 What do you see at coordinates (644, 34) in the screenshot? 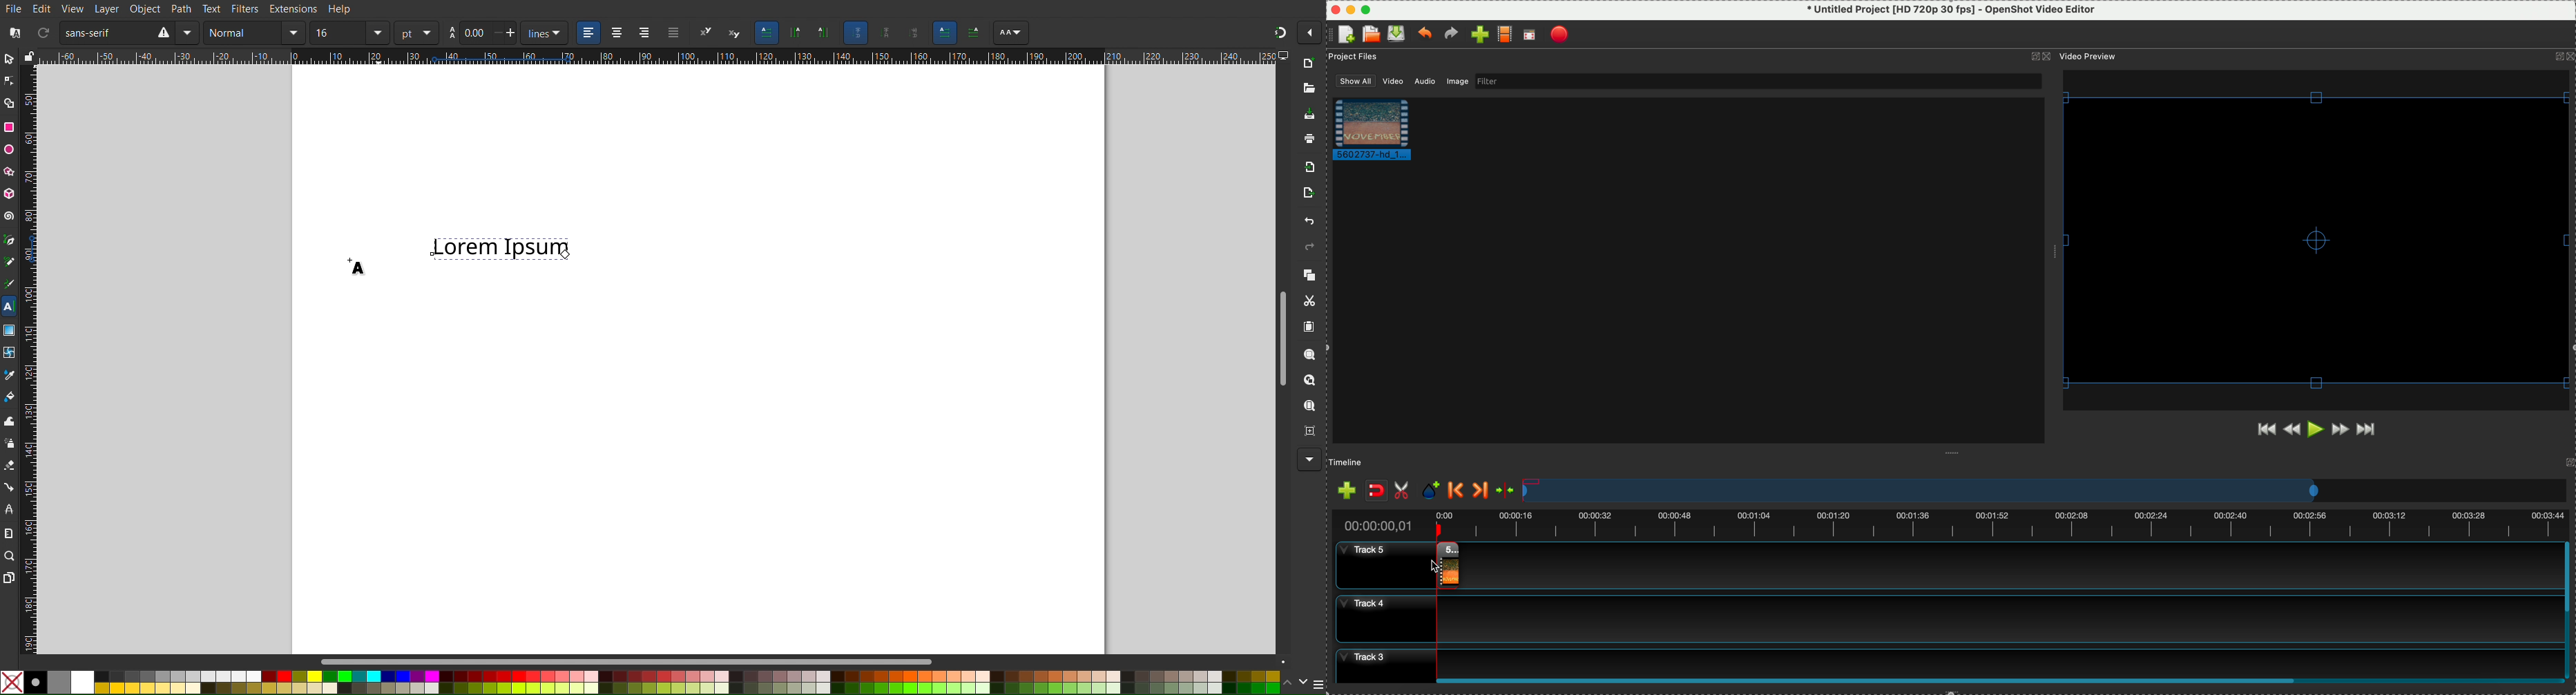
I see `right align` at bounding box center [644, 34].